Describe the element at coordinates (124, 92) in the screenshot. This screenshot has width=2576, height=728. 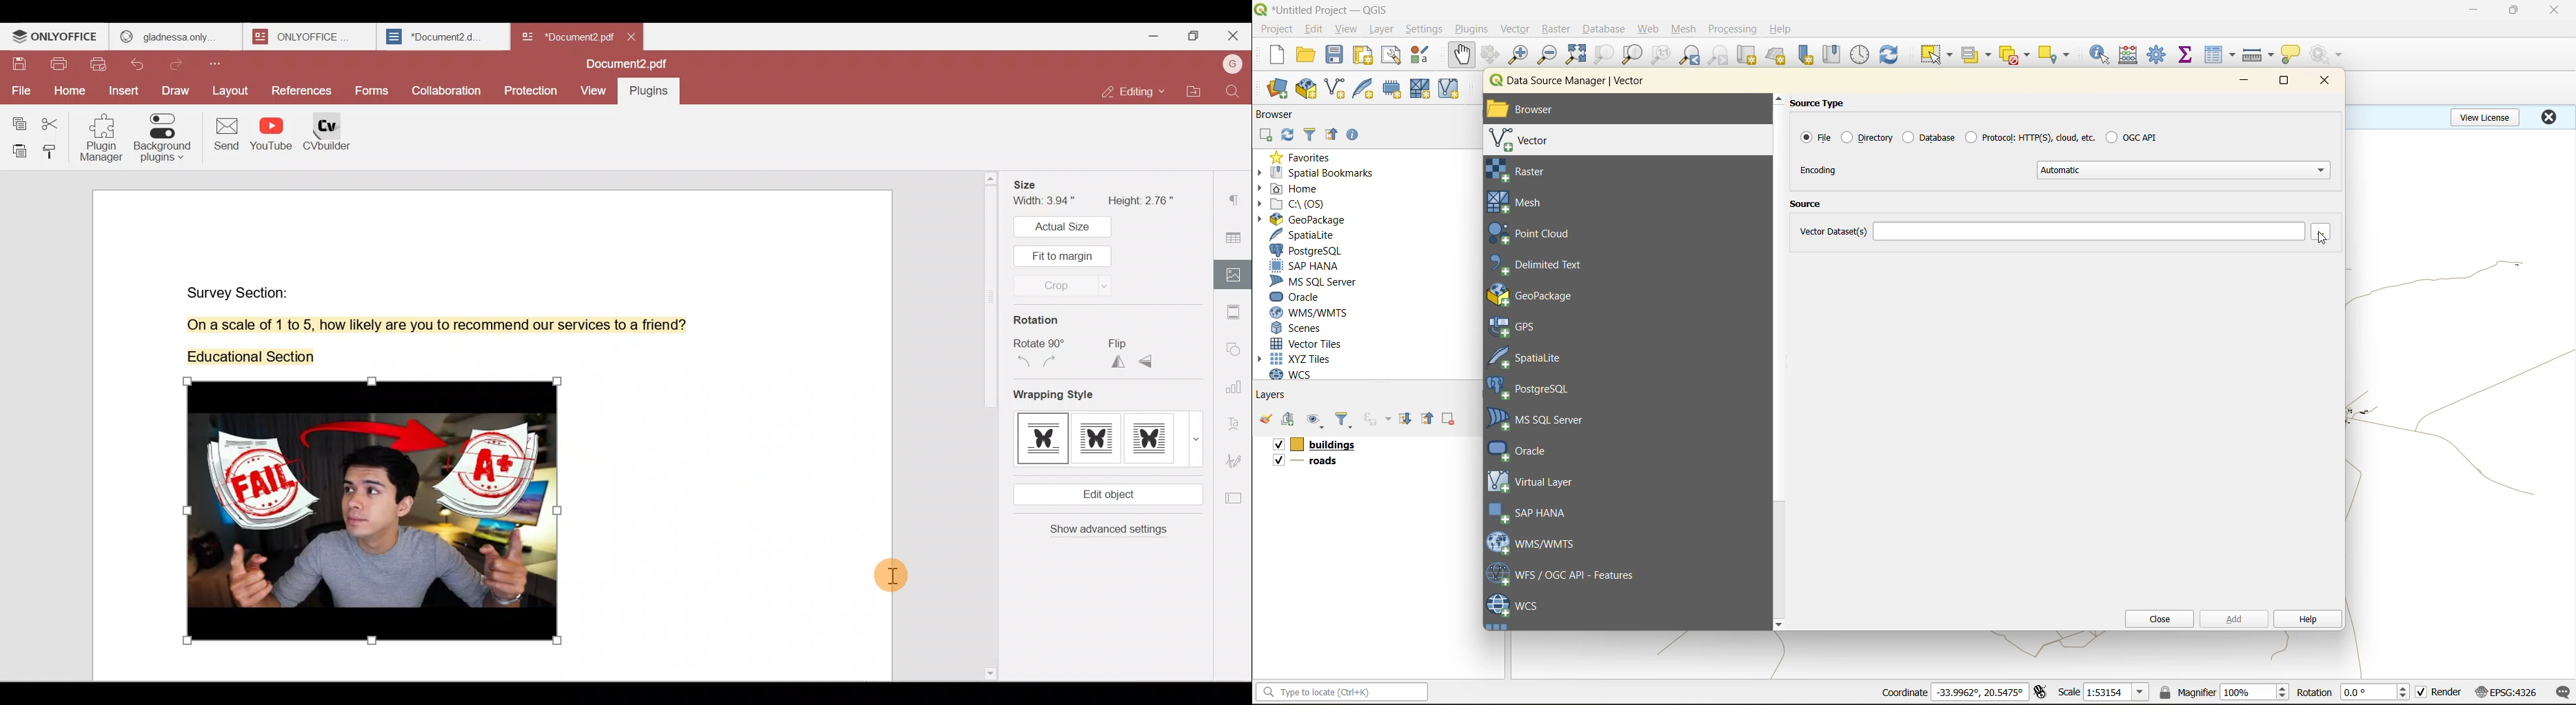
I see `Insert` at that location.